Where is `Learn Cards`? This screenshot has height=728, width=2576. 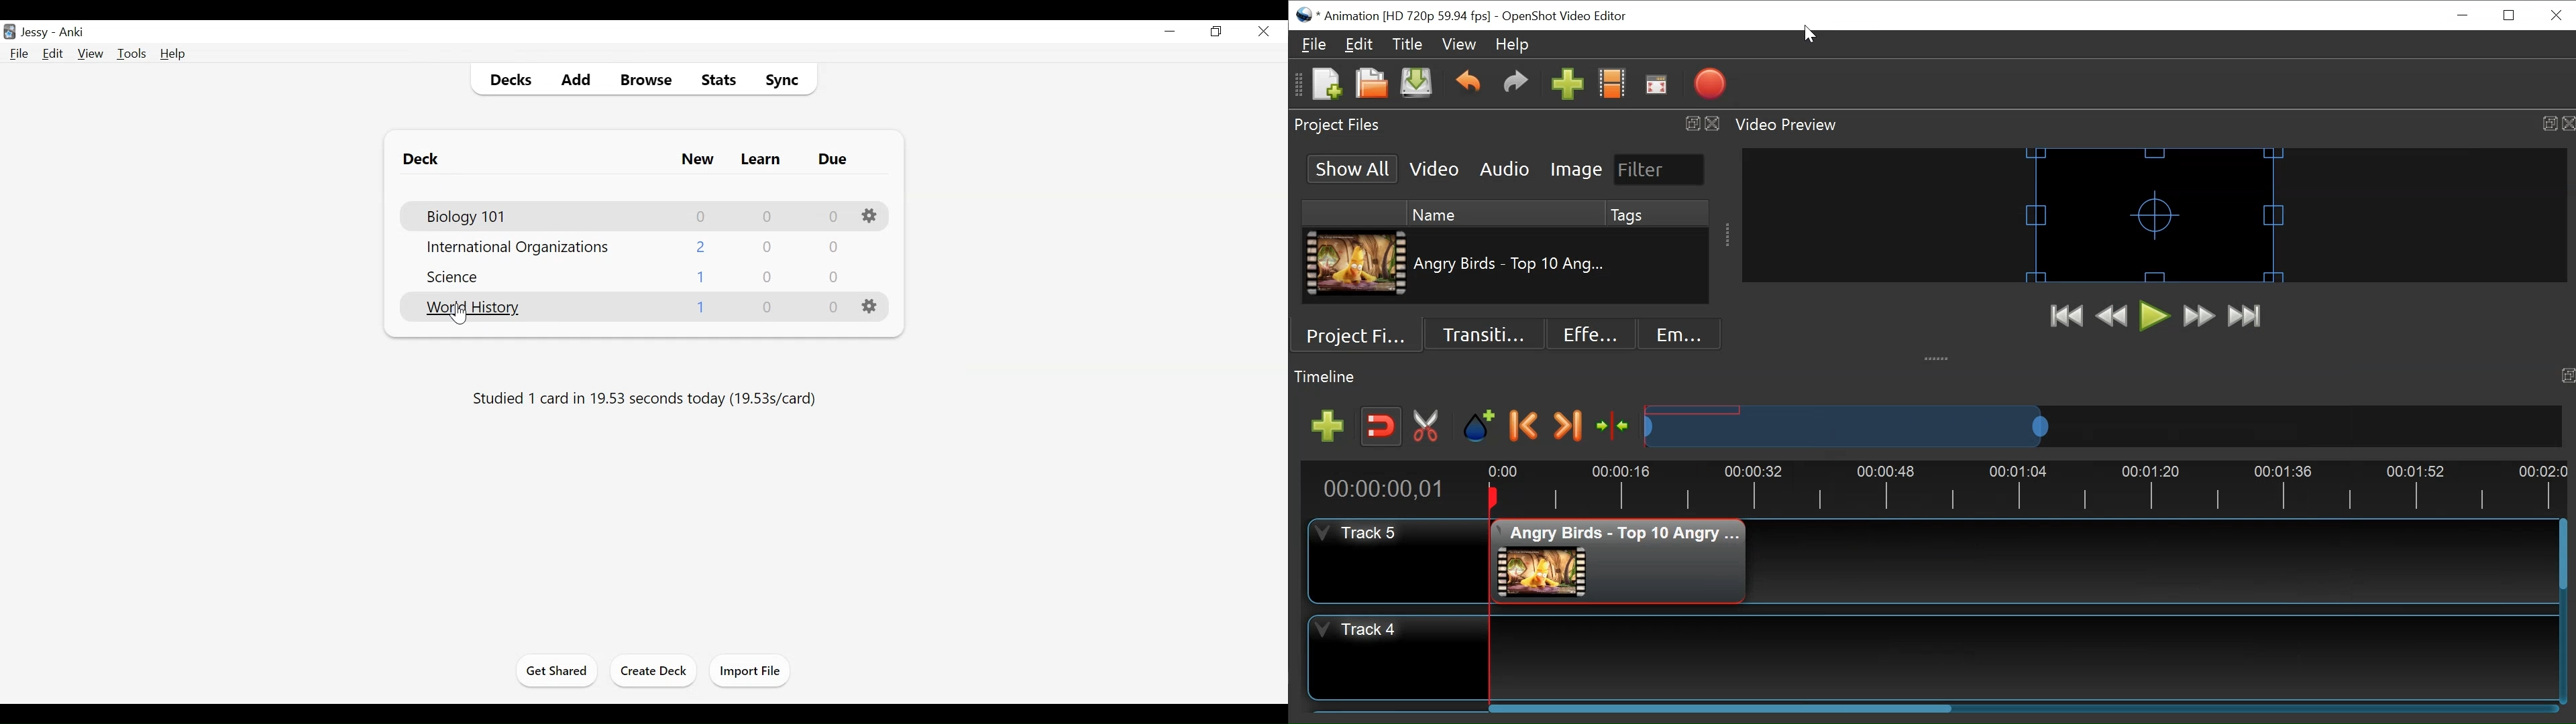 Learn Cards is located at coordinates (761, 158).